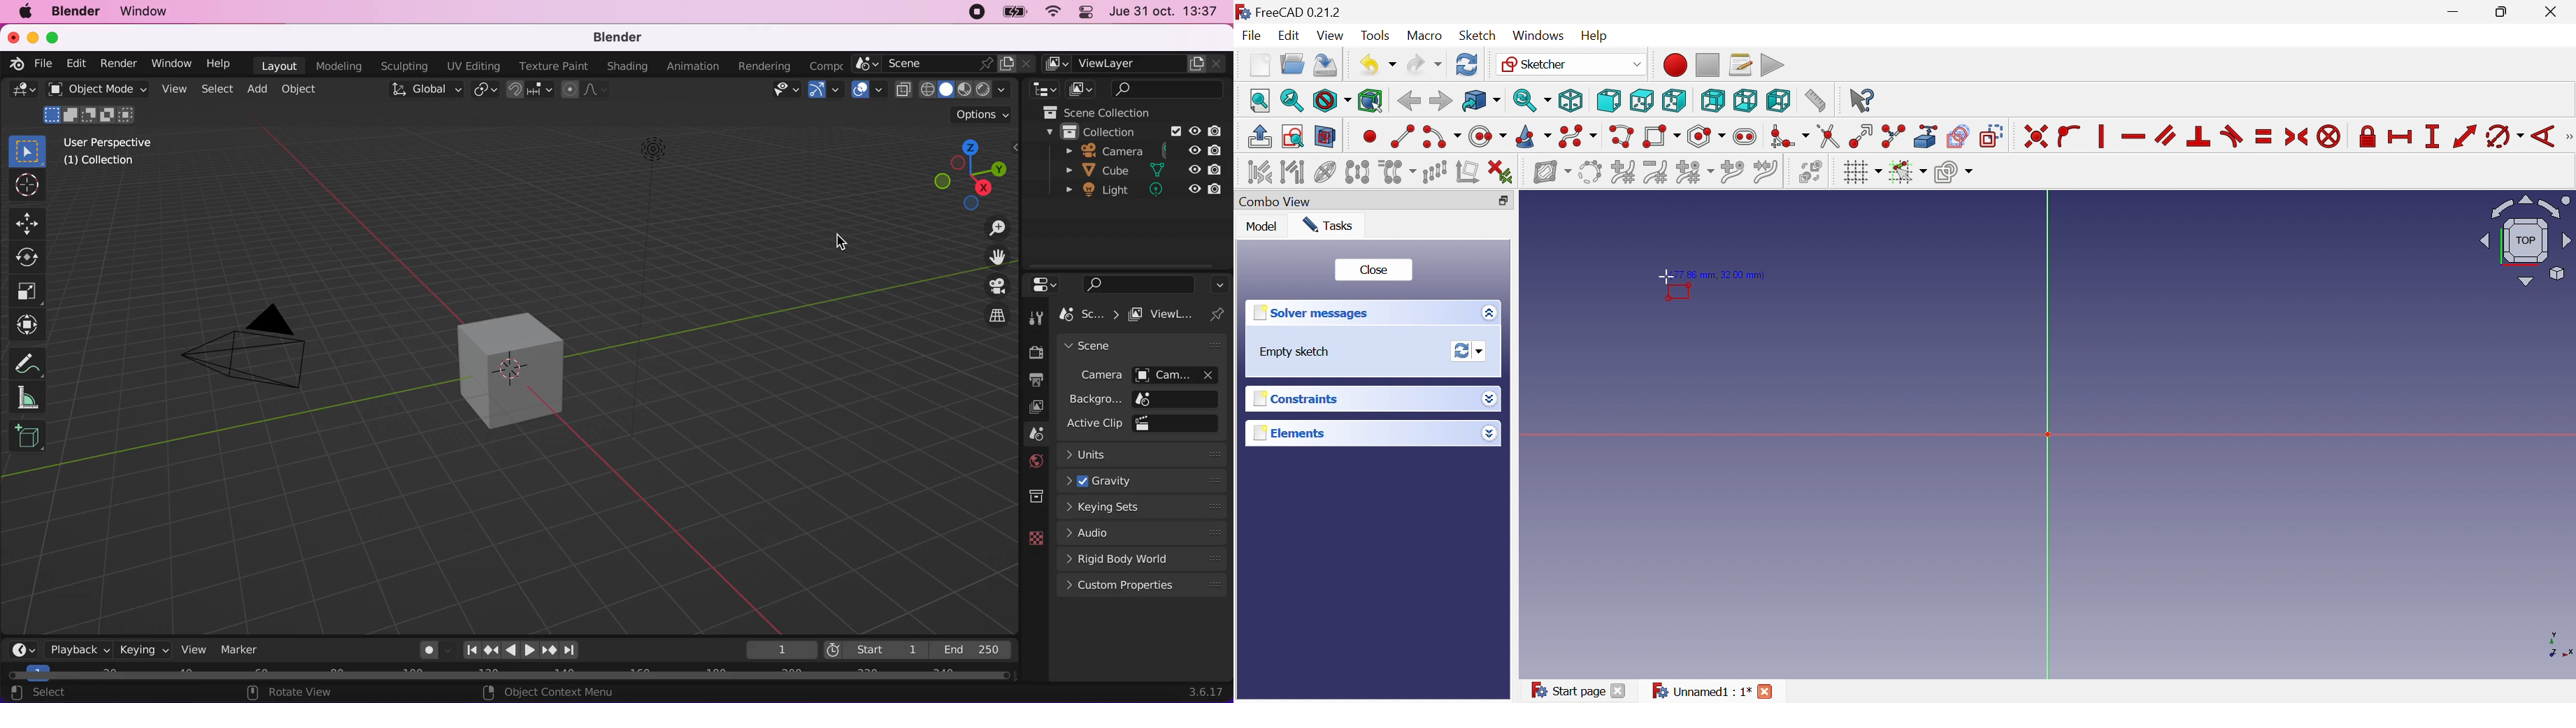 The width and height of the screenshot is (2576, 728). What do you see at coordinates (1357, 172) in the screenshot?
I see `Symmetry` at bounding box center [1357, 172].